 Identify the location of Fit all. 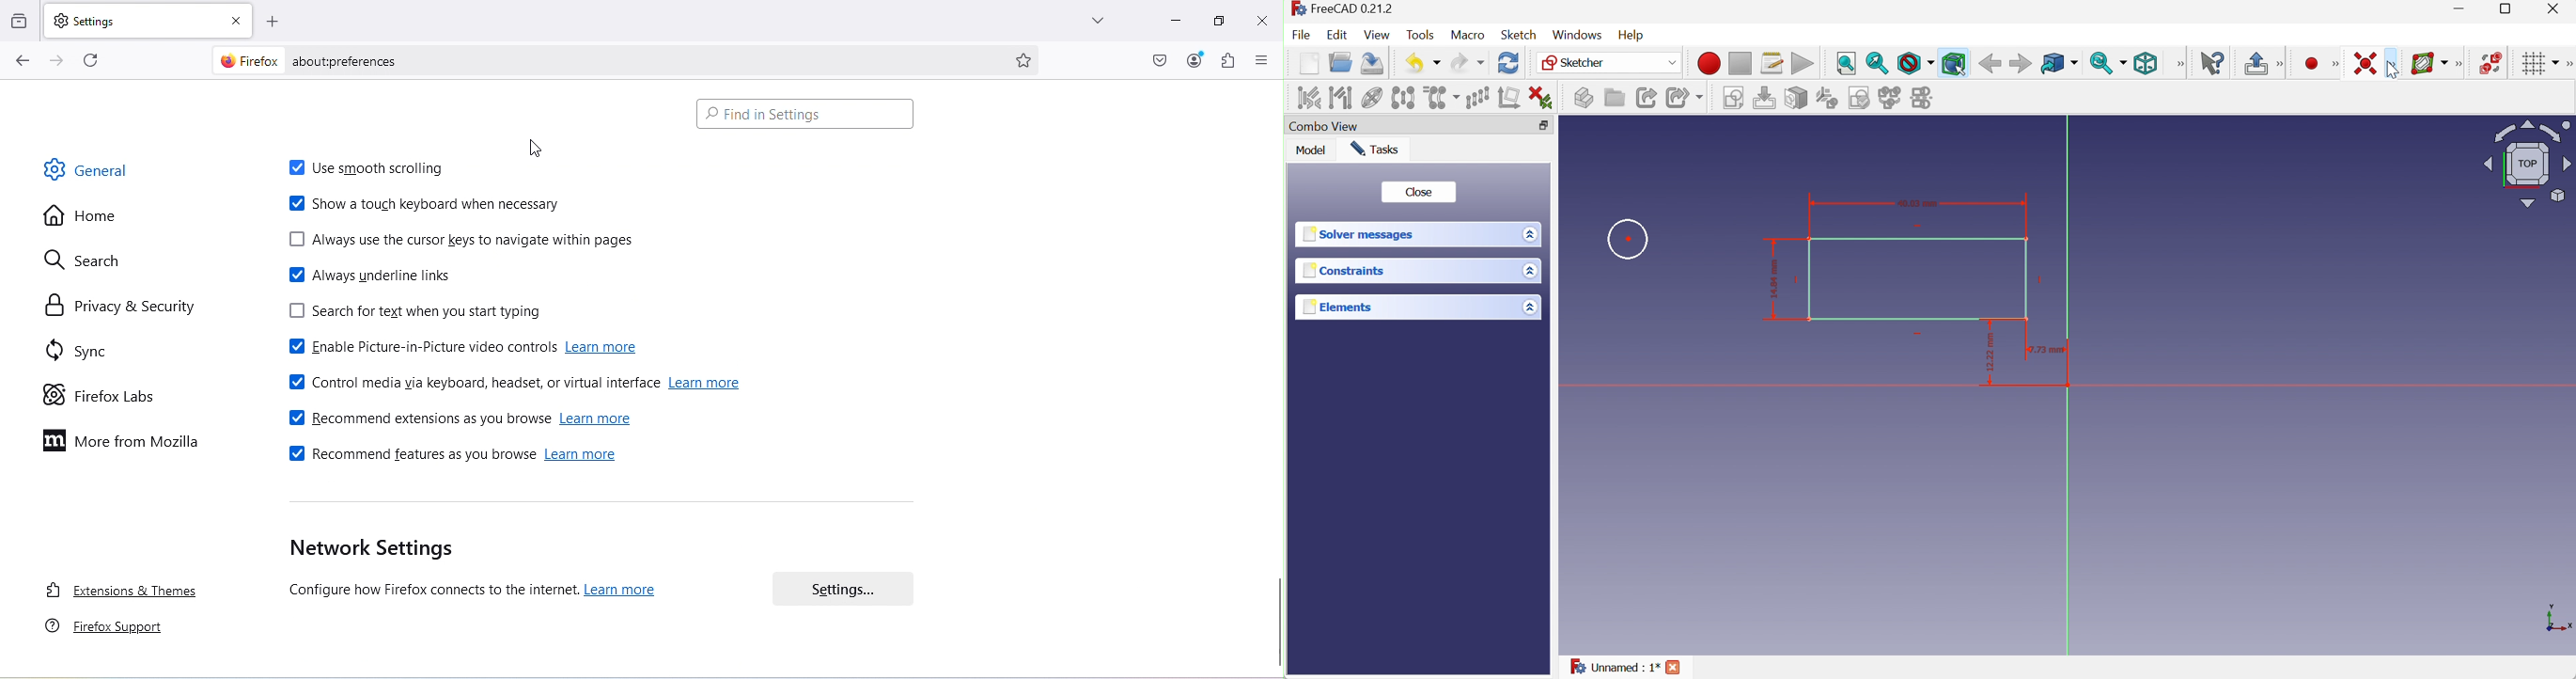
(1847, 64).